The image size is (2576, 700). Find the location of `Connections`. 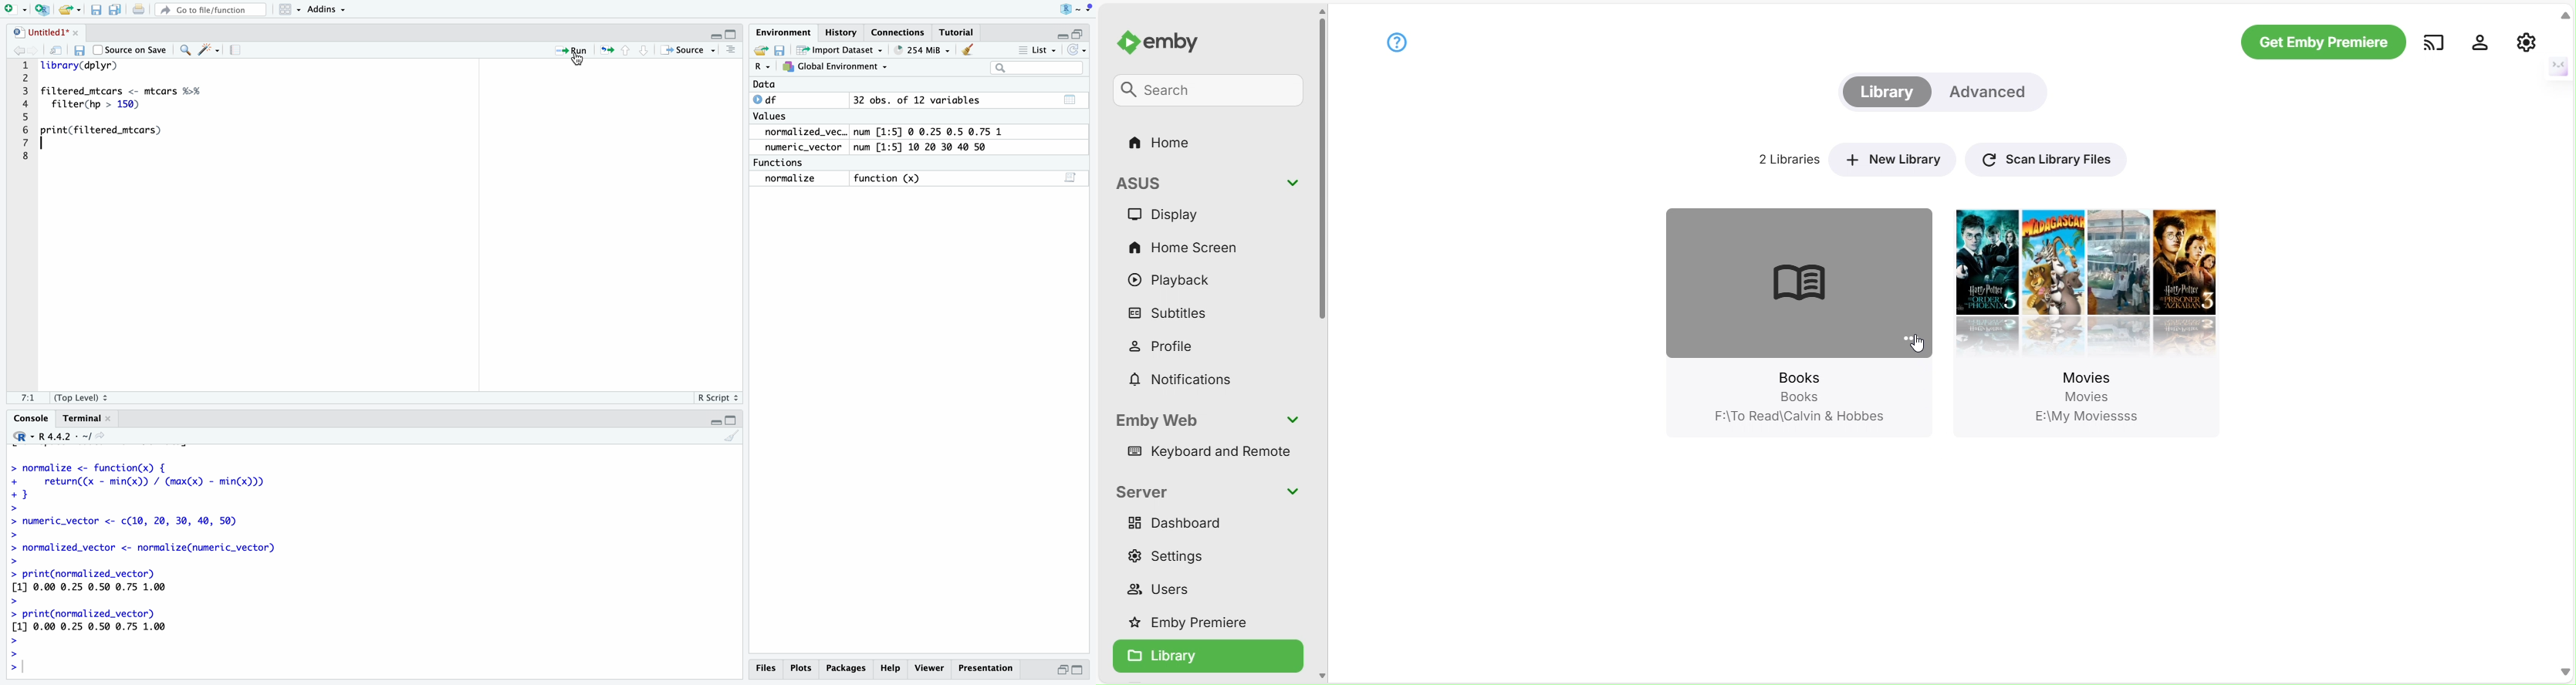

Connections is located at coordinates (900, 34).